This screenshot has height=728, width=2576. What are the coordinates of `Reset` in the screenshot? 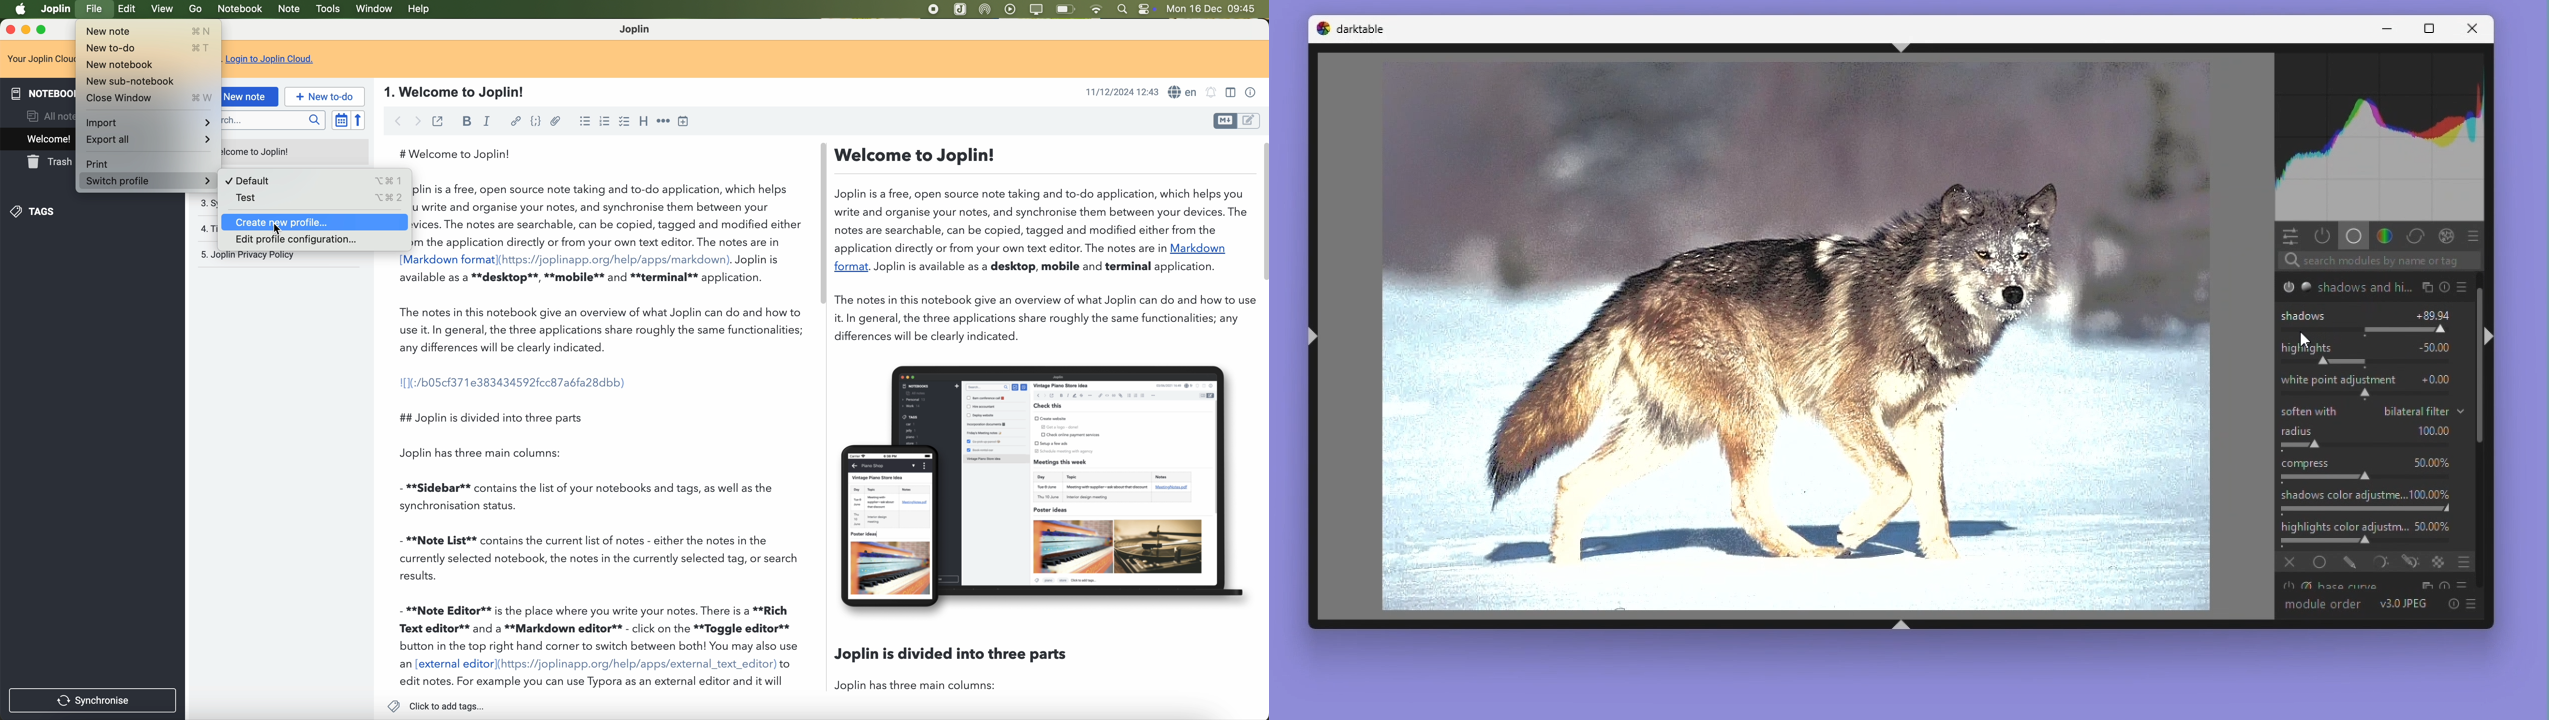 It's located at (2457, 607).